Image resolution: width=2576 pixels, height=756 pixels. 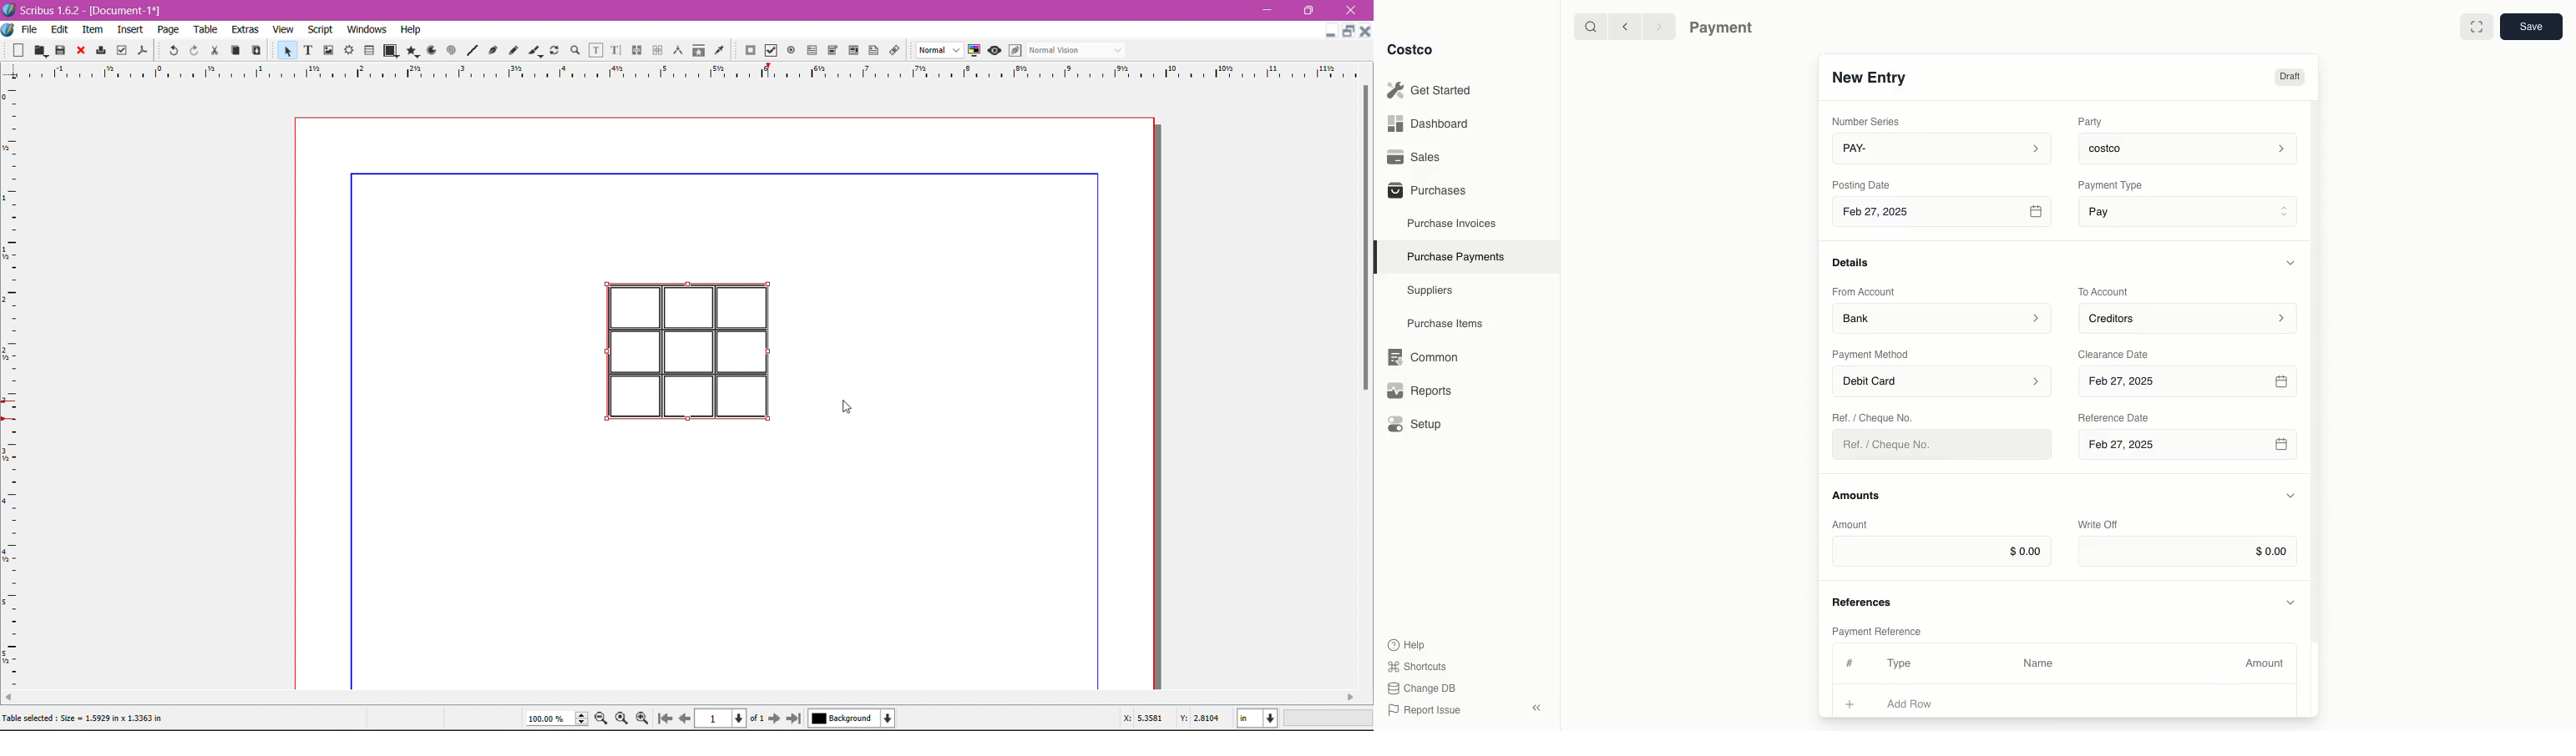 What do you see at coordinates (893, 49) in the screenshot?
I see `Link Annotation` at bounding box center [893, 49].